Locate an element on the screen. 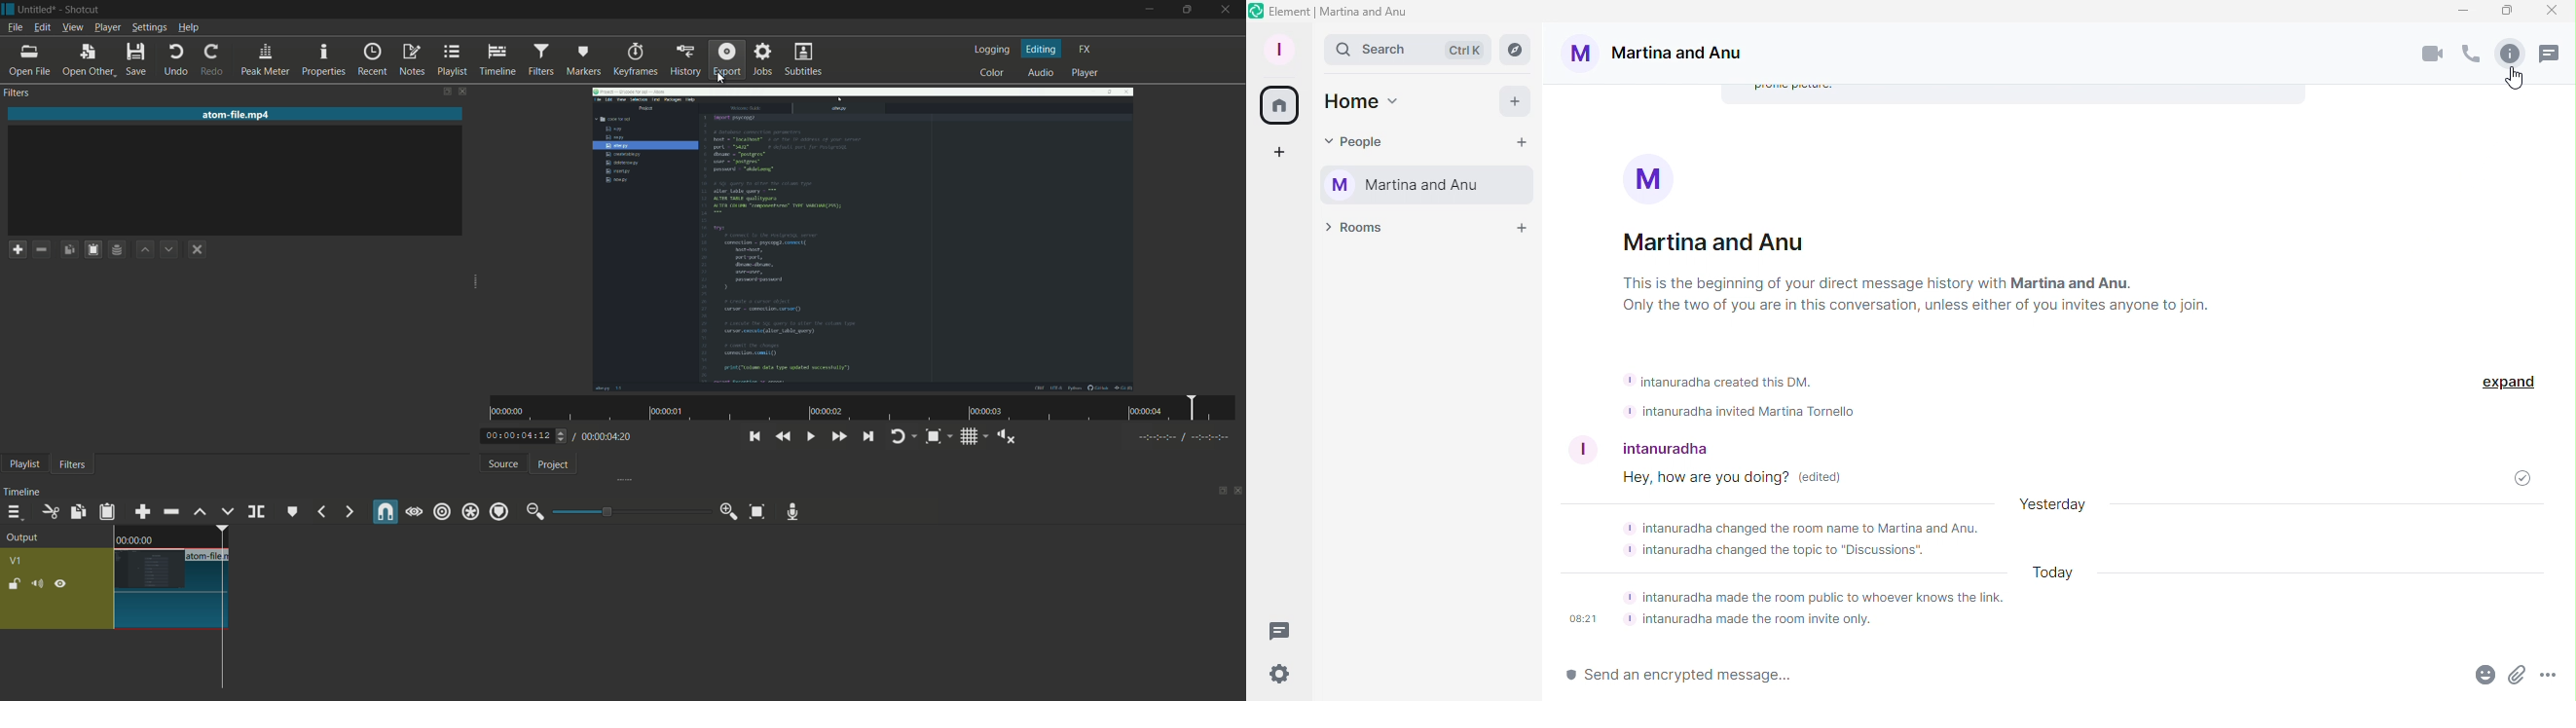  lift is located at coordinates (200, 513).